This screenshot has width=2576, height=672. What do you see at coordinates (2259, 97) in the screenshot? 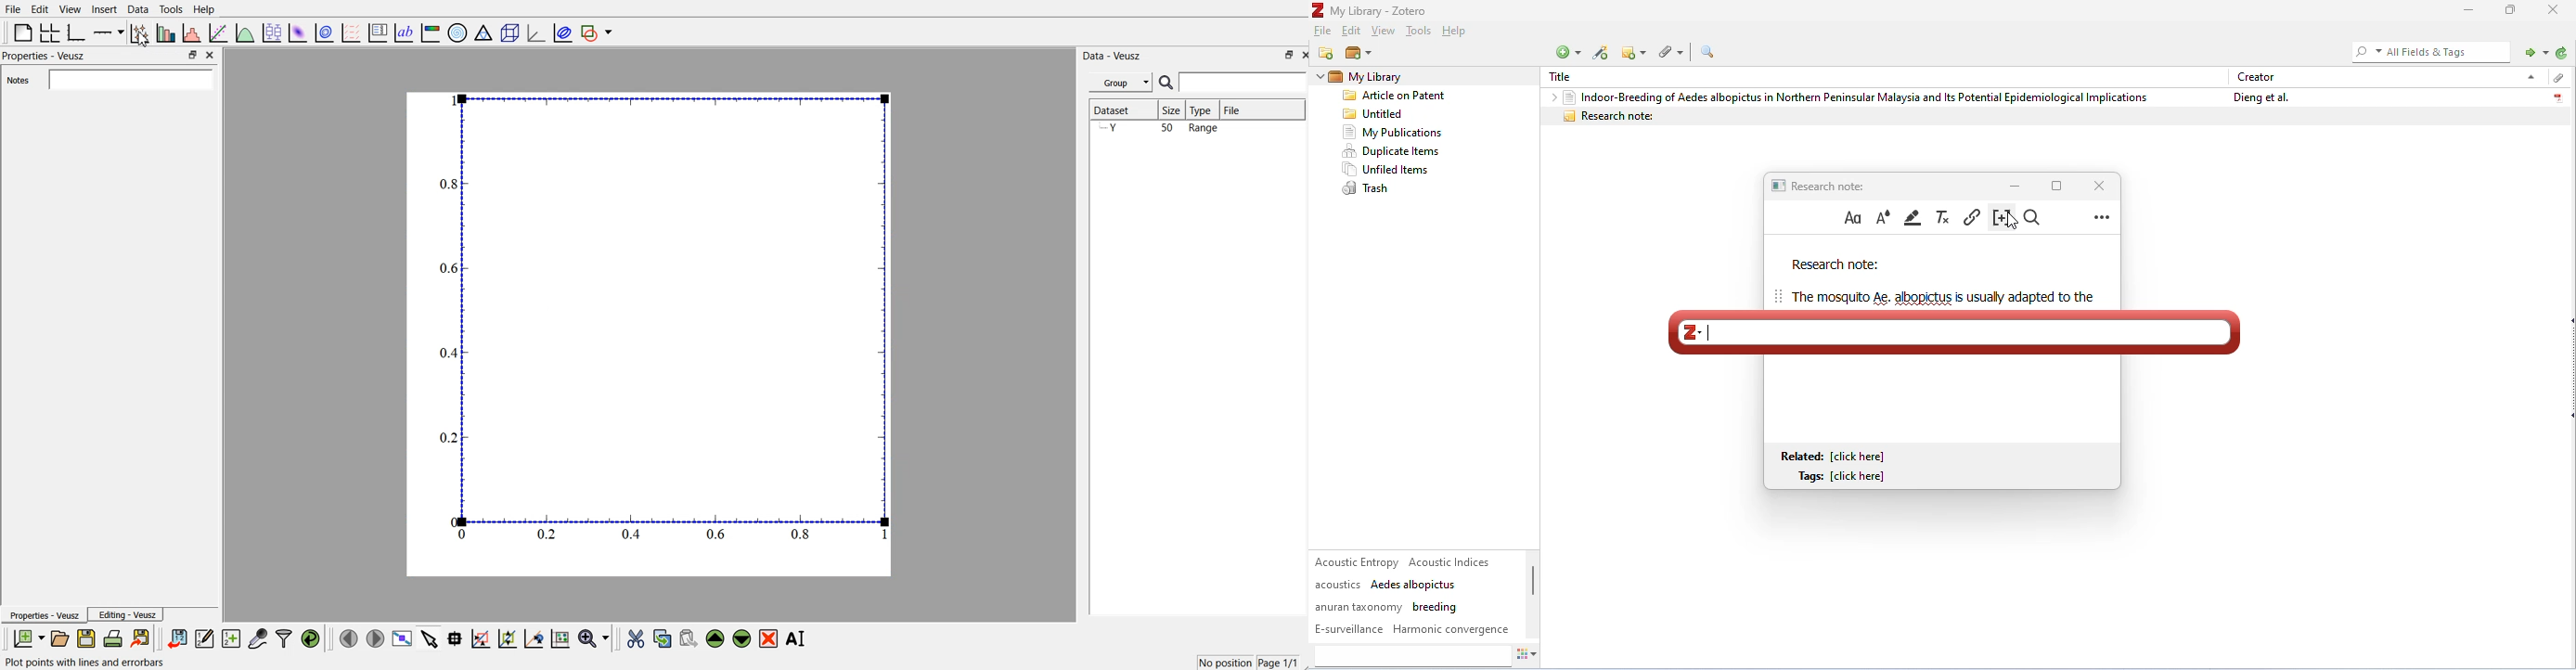
I see `dieng et al.` at bounding box center [2259, 97].